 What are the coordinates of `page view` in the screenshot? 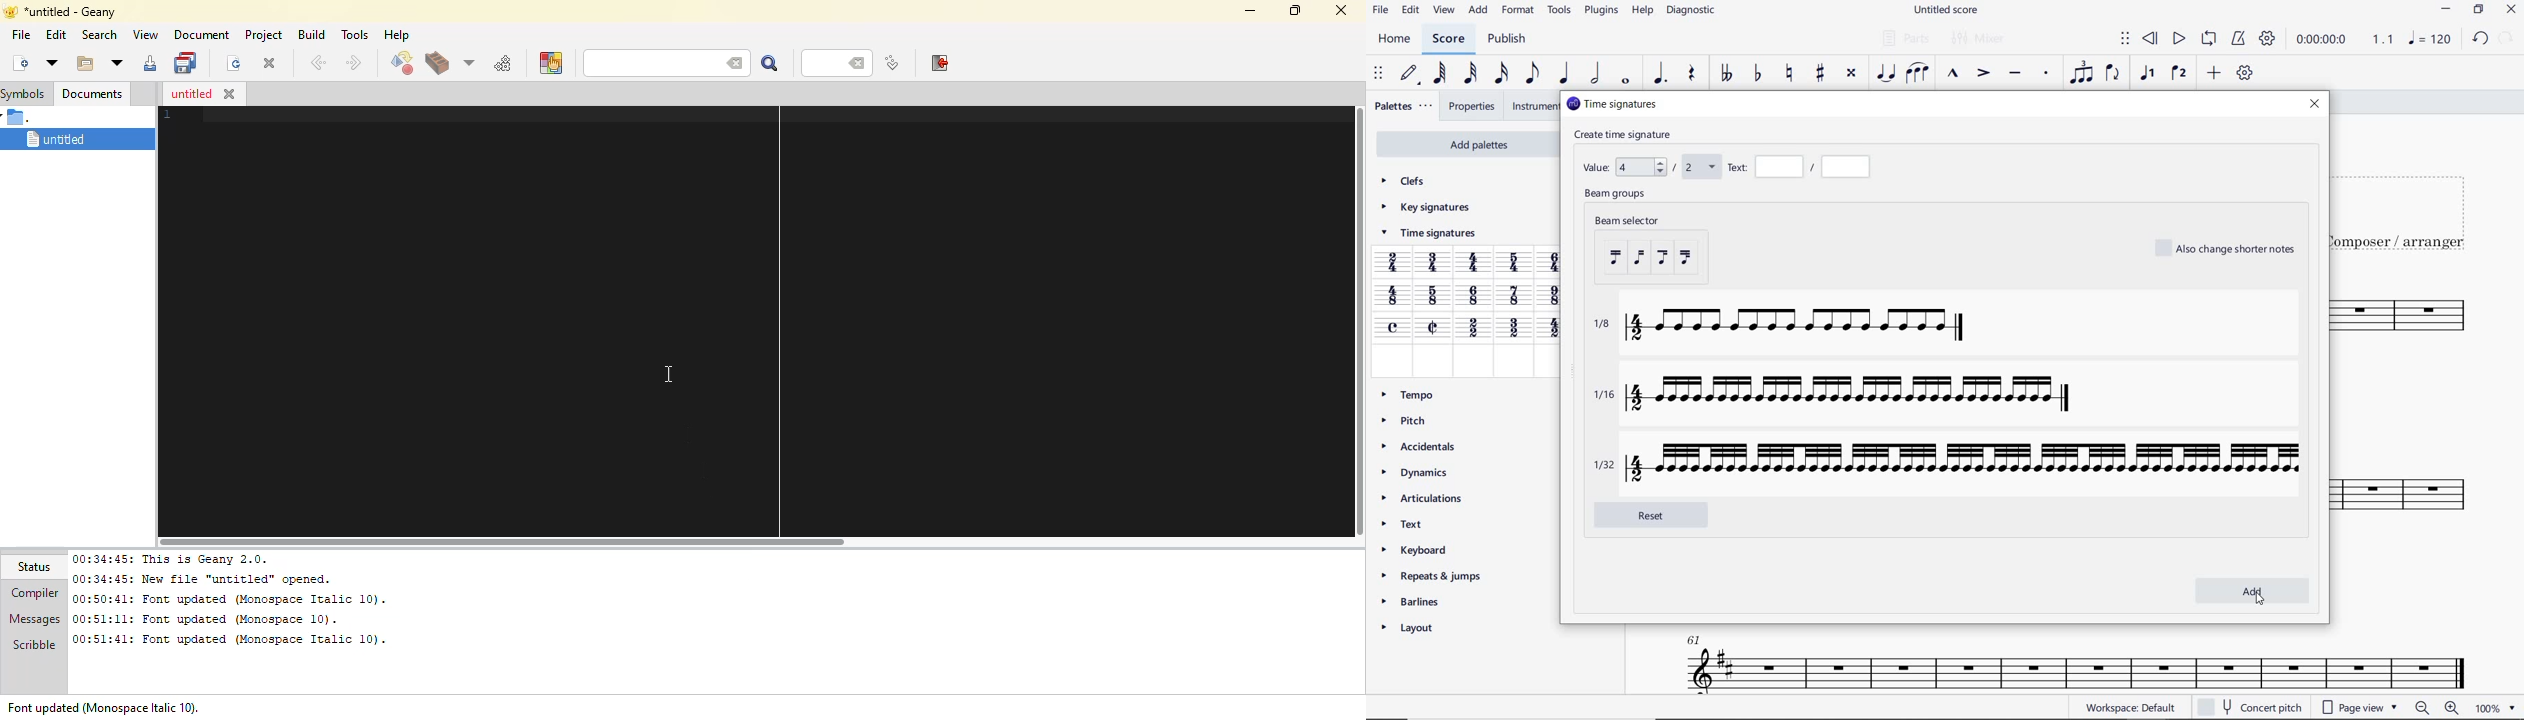 It's located at (2358, 707).